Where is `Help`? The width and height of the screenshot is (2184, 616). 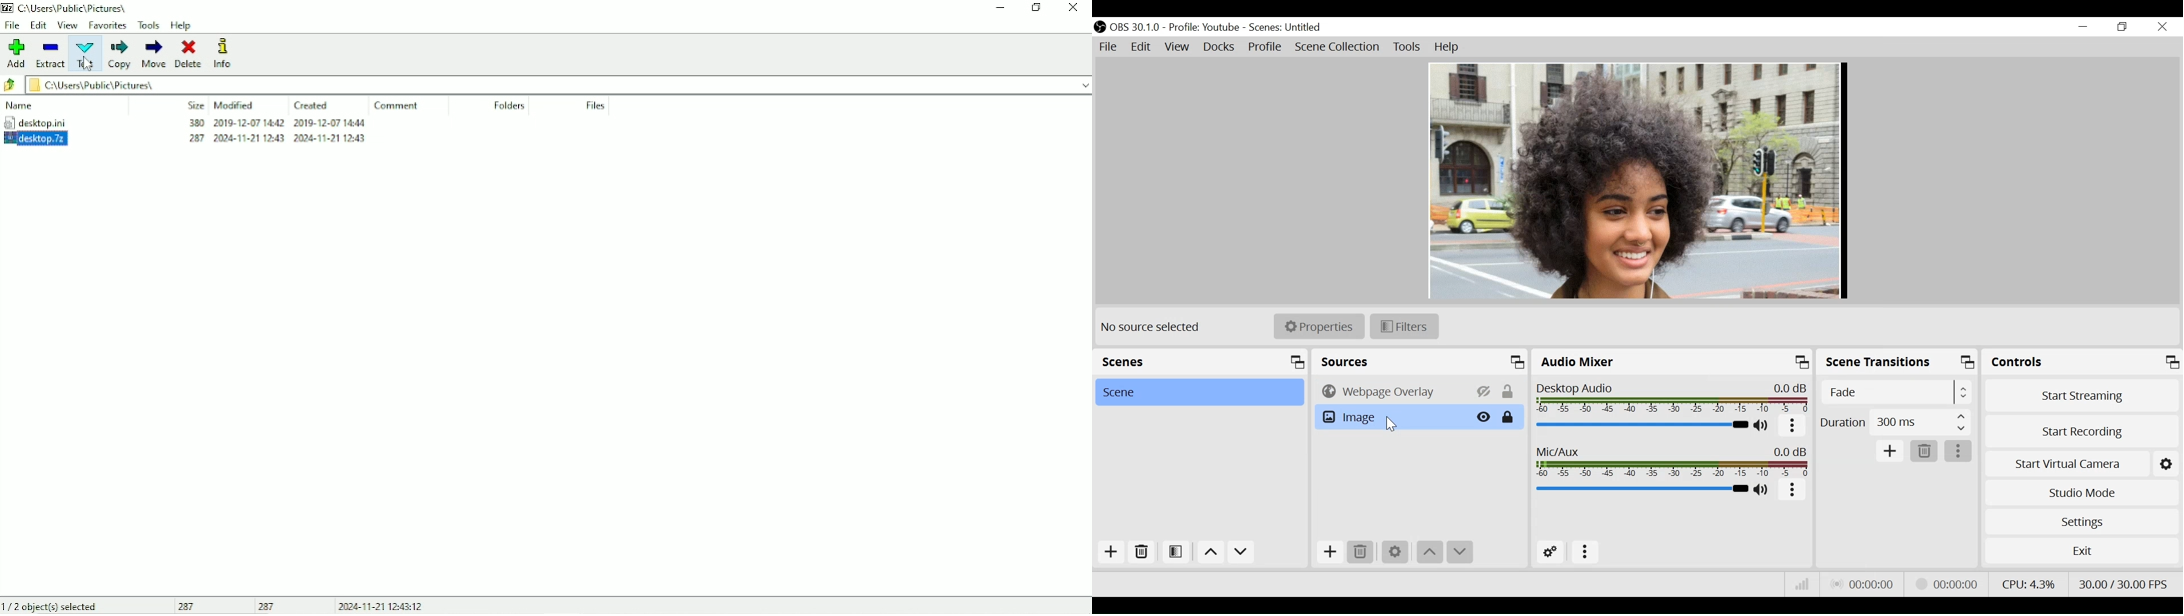 Help is located at coordinates (1449, 48).